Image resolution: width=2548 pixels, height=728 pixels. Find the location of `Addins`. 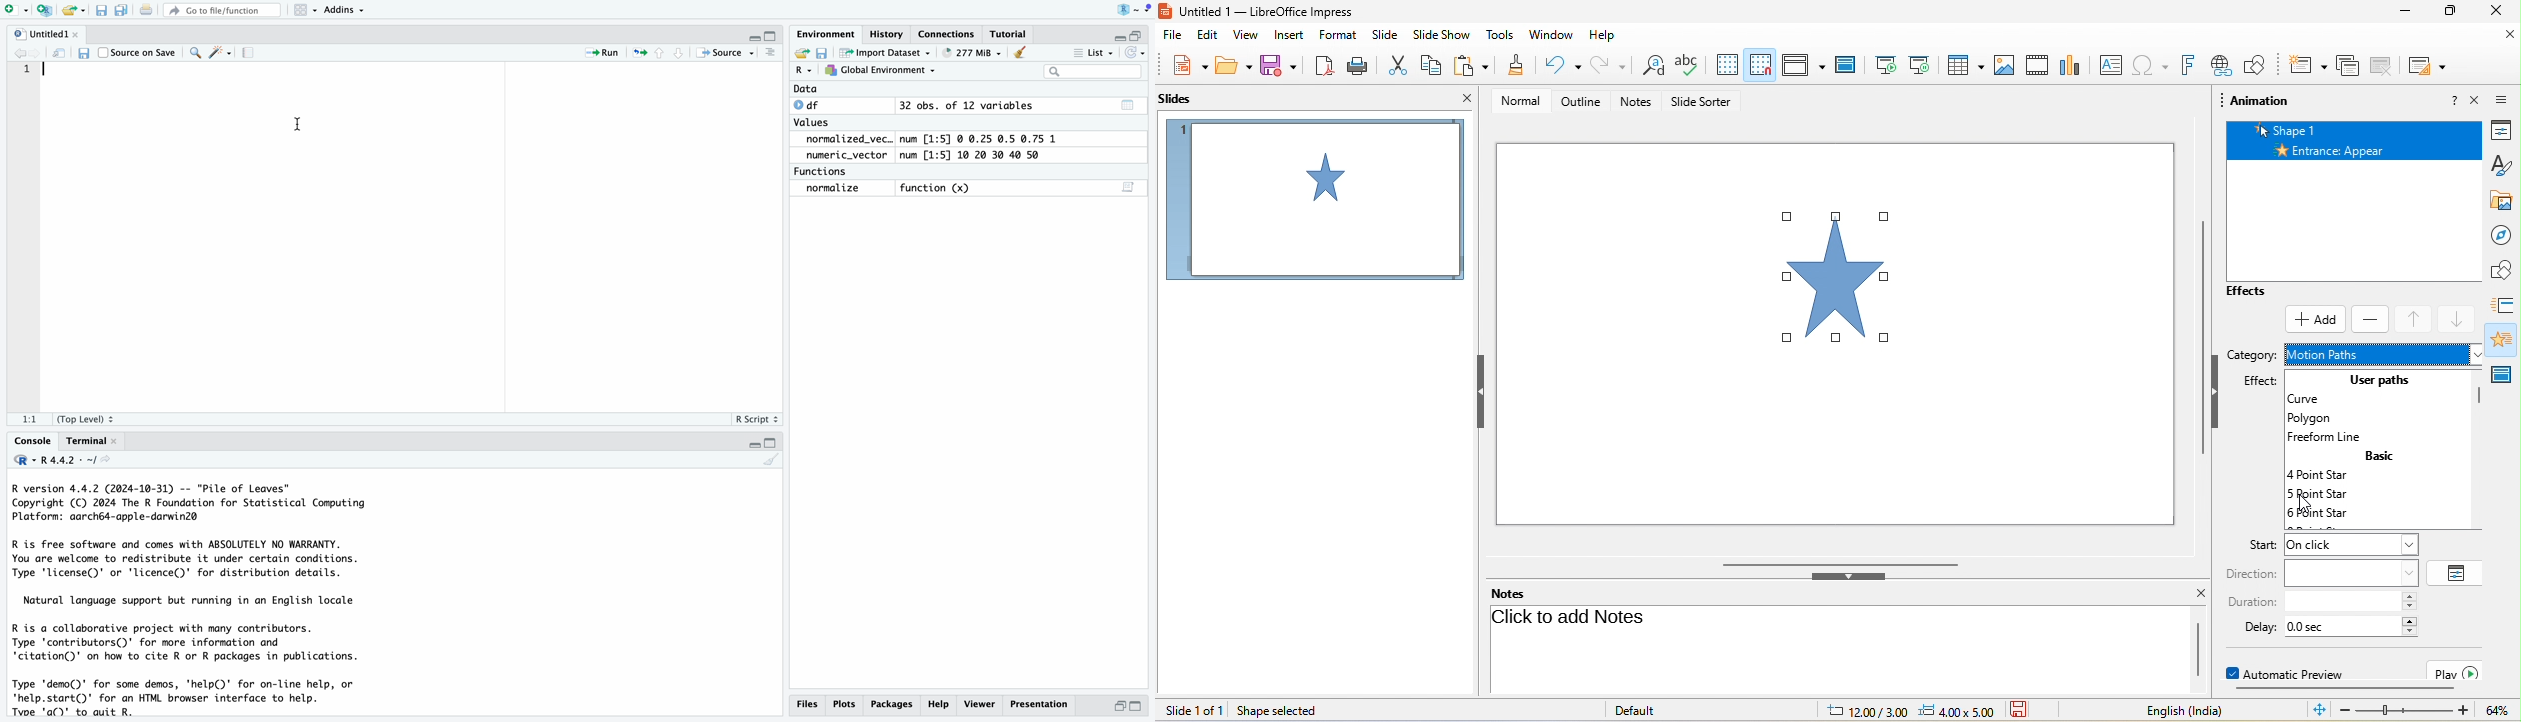

Addins is located at coordinates (342, 10).